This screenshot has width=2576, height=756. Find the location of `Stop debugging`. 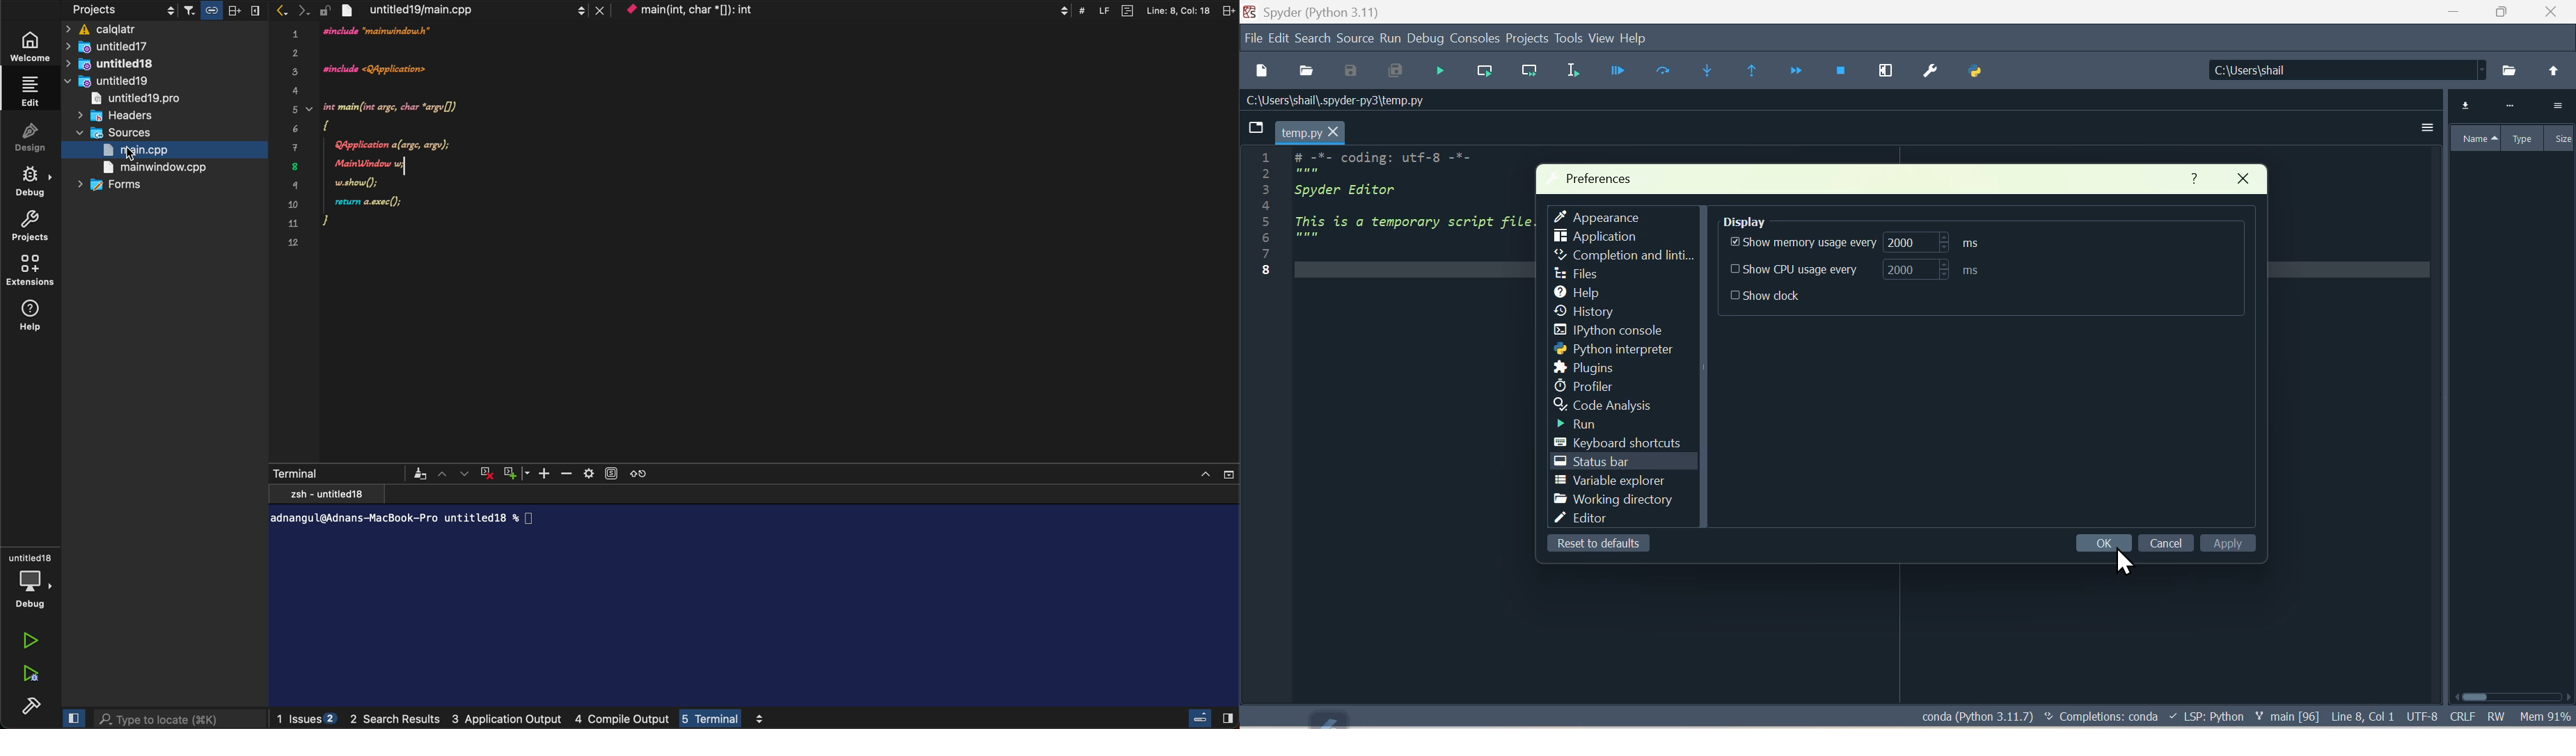

Stop debugging is located at coordinates (1836, 71).